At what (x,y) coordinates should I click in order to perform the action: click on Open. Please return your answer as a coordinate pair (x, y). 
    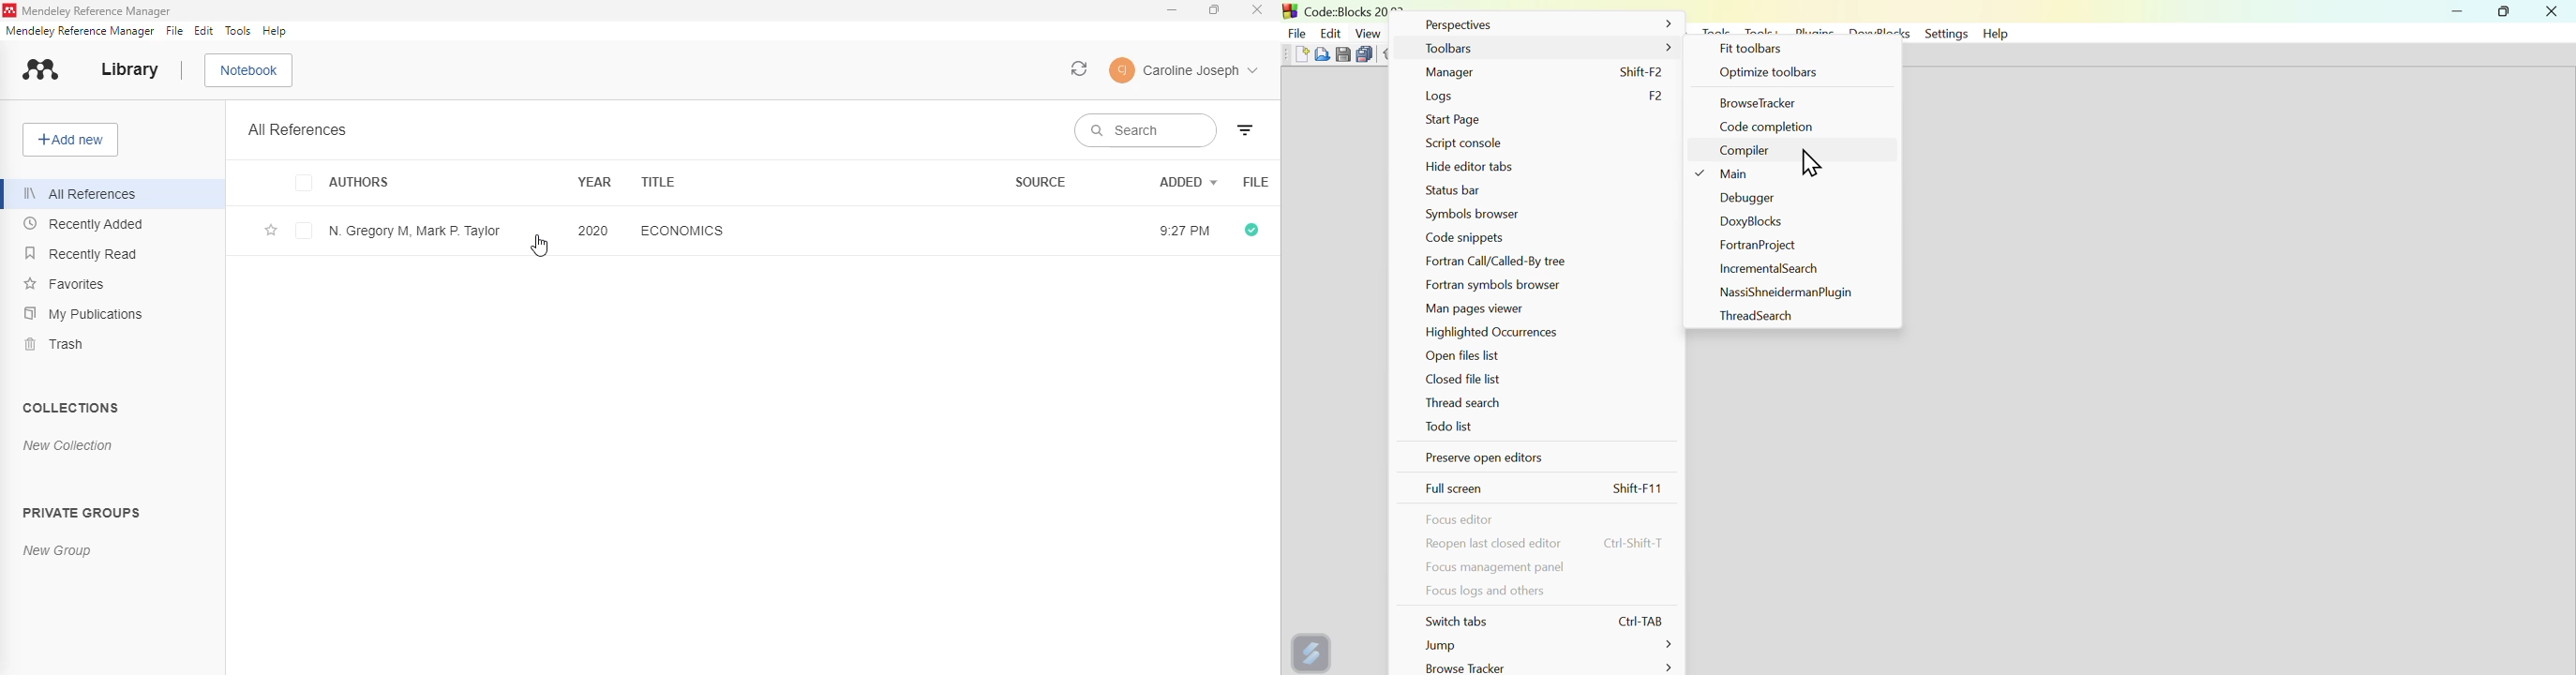
    Looking at the image, I should click on (1320, 53).